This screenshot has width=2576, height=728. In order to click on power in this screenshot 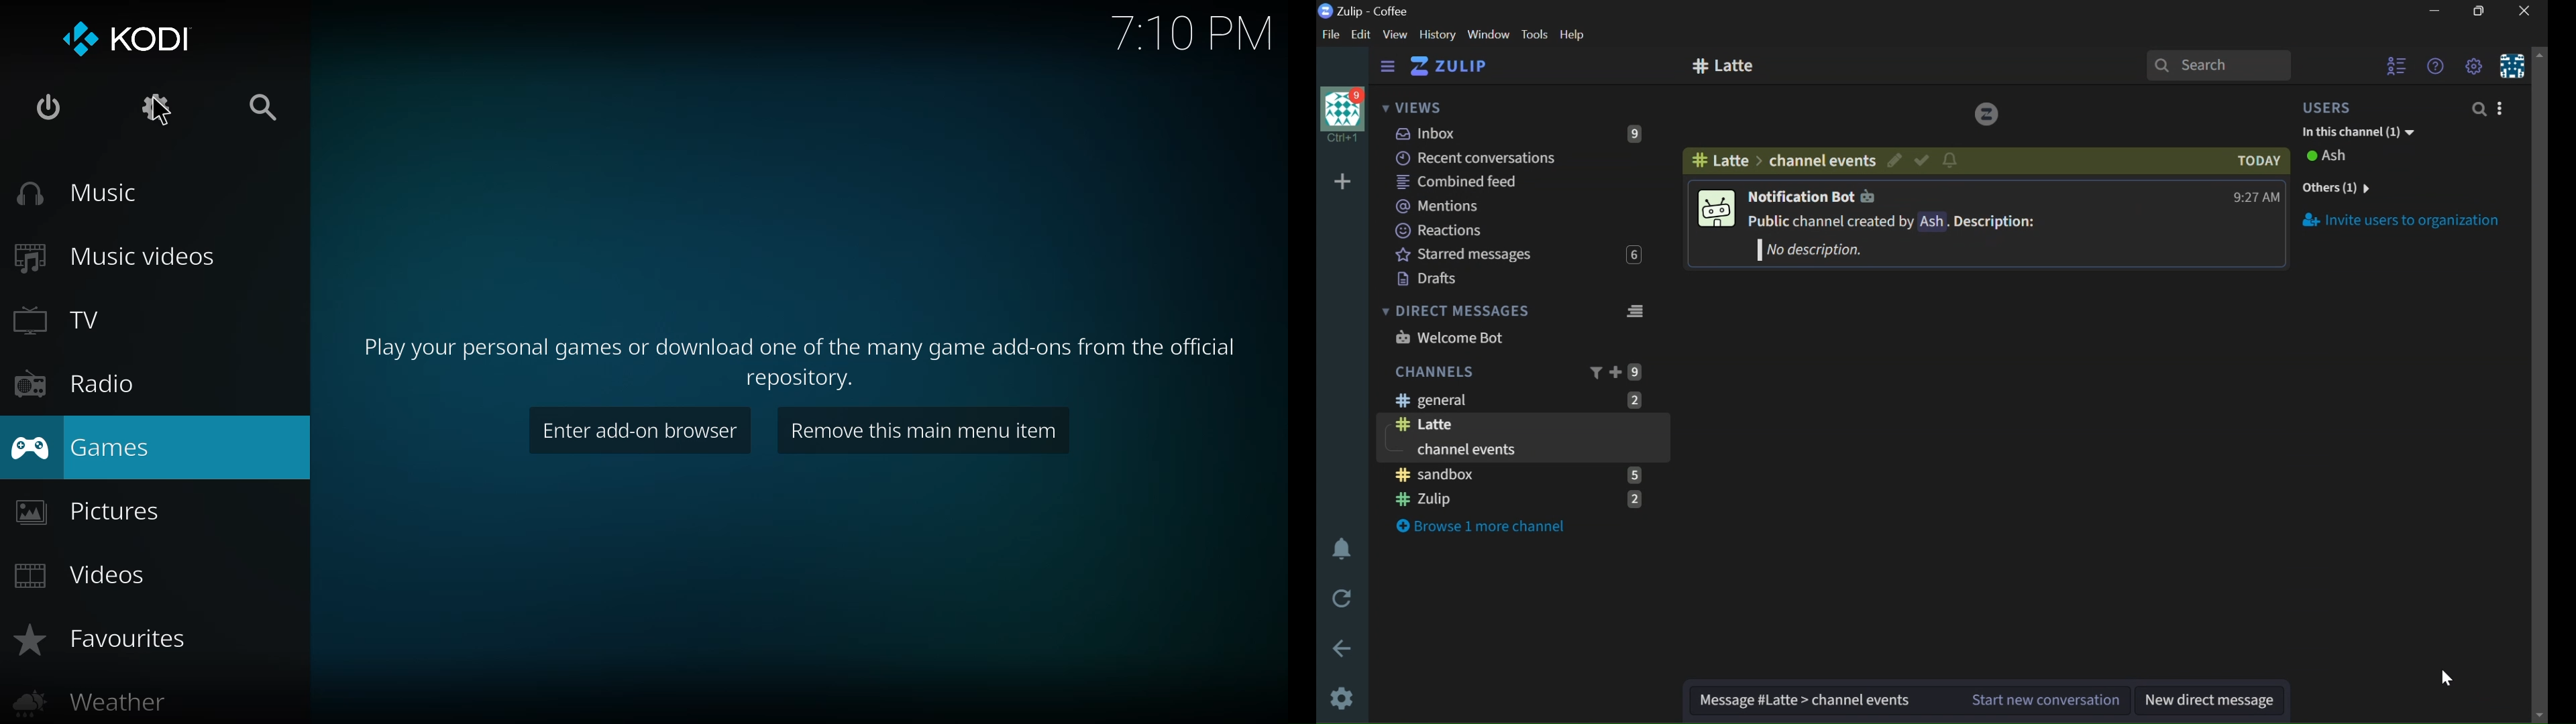, I will do `click(46, 109)`.